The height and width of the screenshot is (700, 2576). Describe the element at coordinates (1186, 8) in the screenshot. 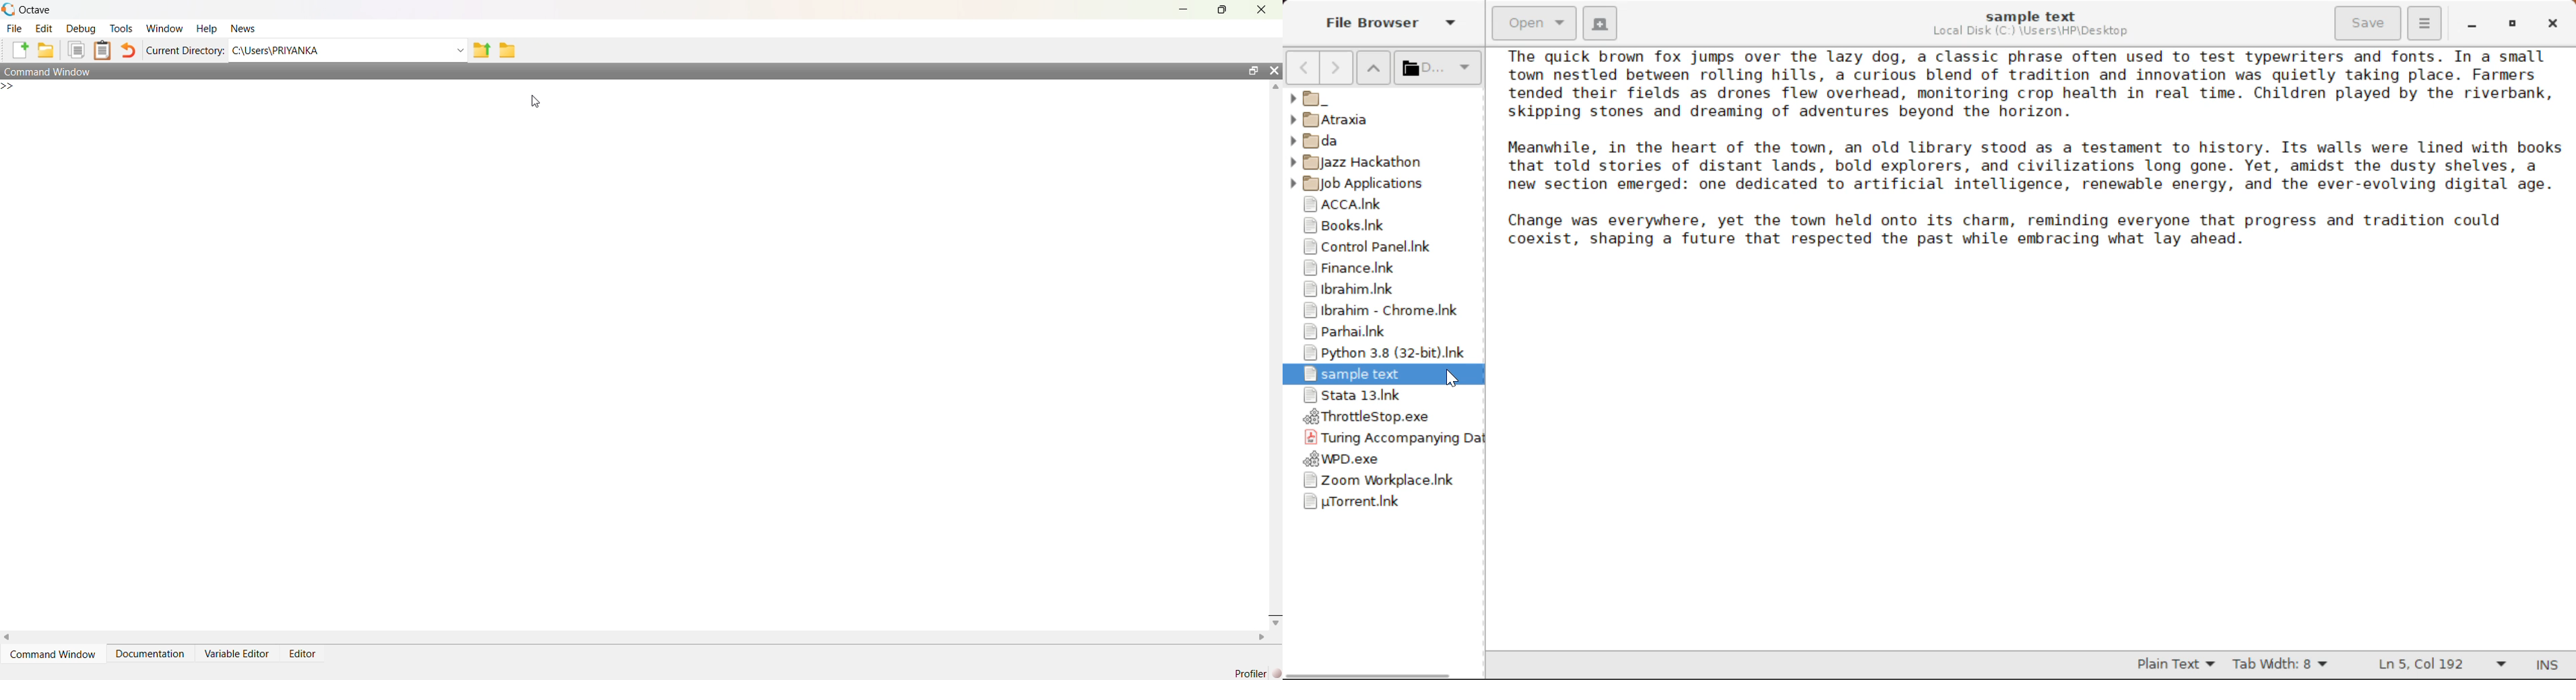

I see `Minimize` at that location.